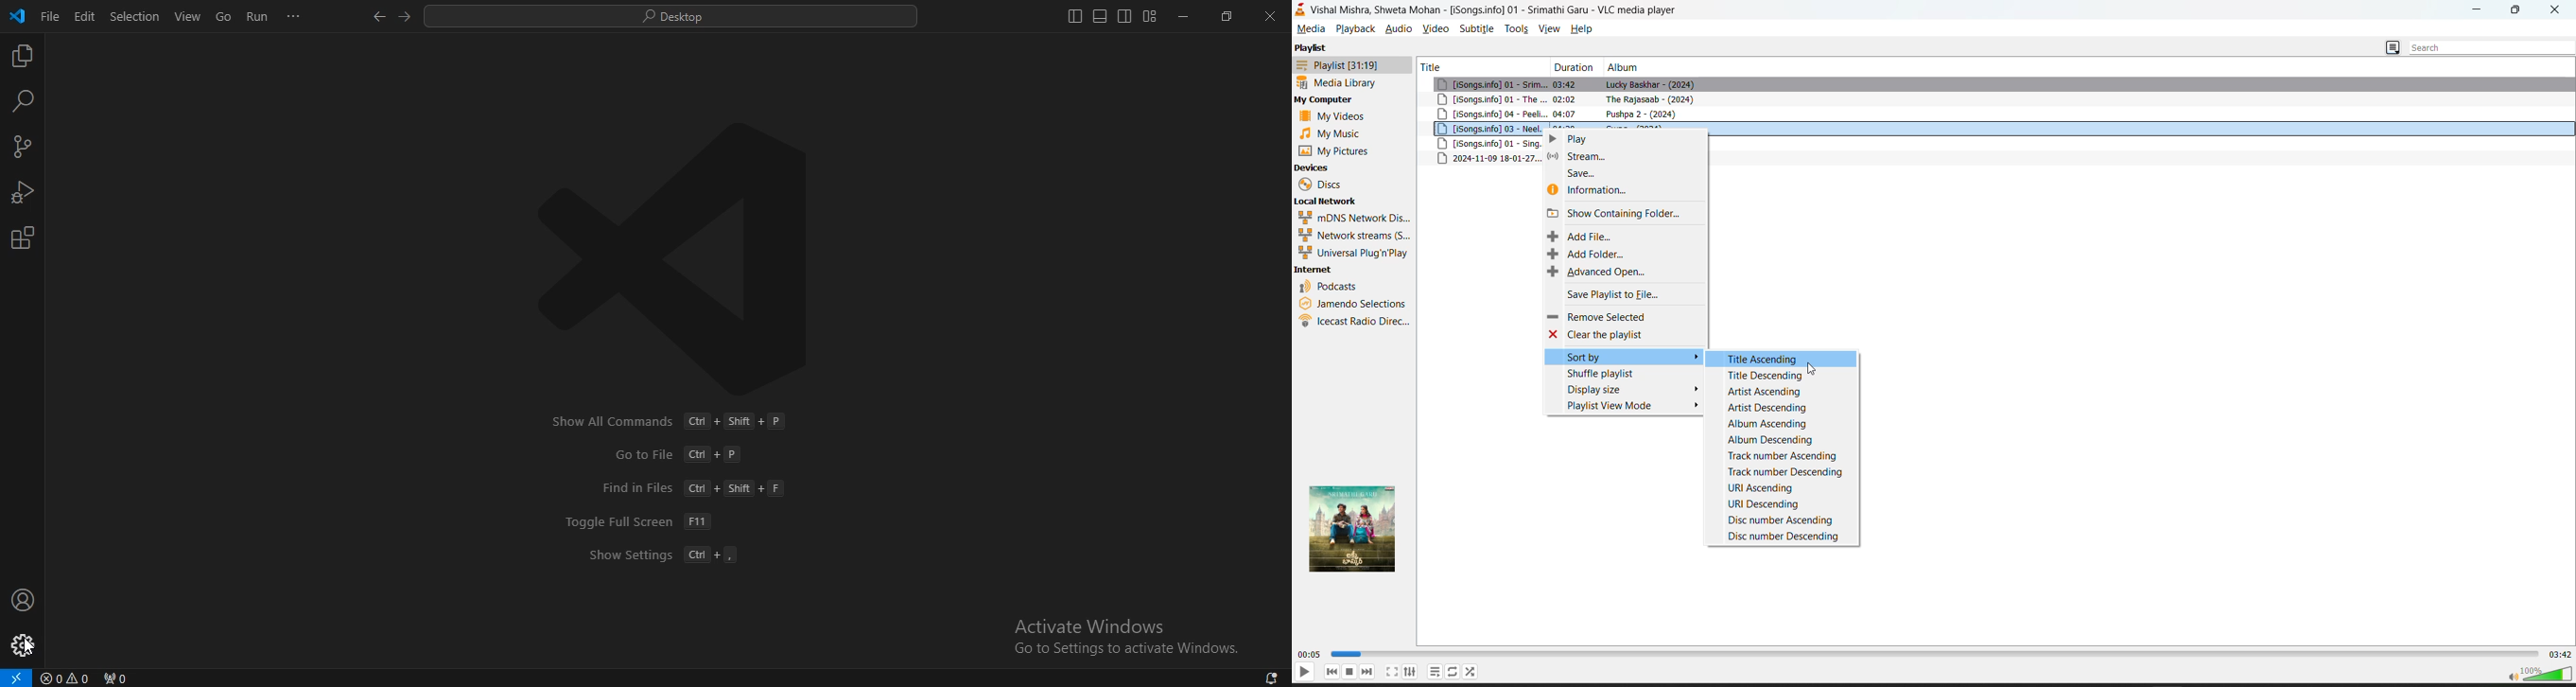  What do you see at coordinates (1626, 139) in the screenshot?
I see `play` at bounding box center [1626, 139].